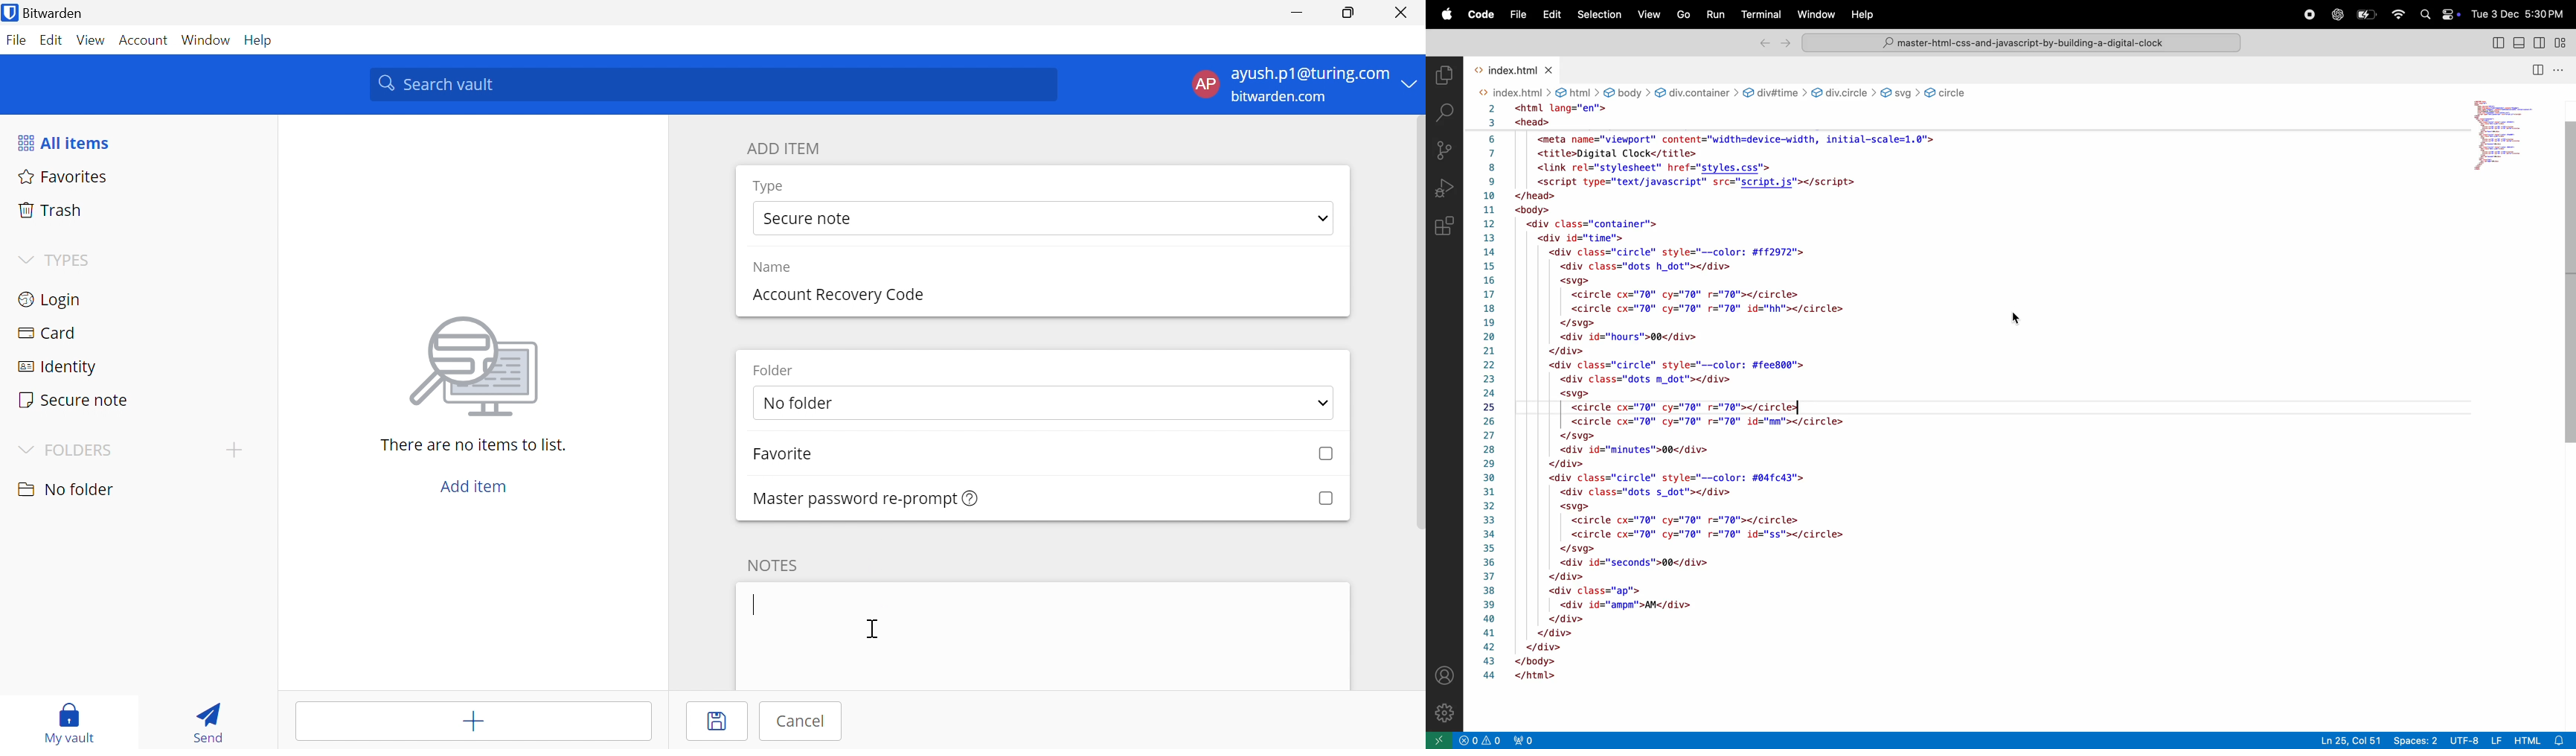 The height and width of the screenshot is (756, 2576). Describe the element at coordinates (2310, 13) in the screenshot. I see `record` at that location.